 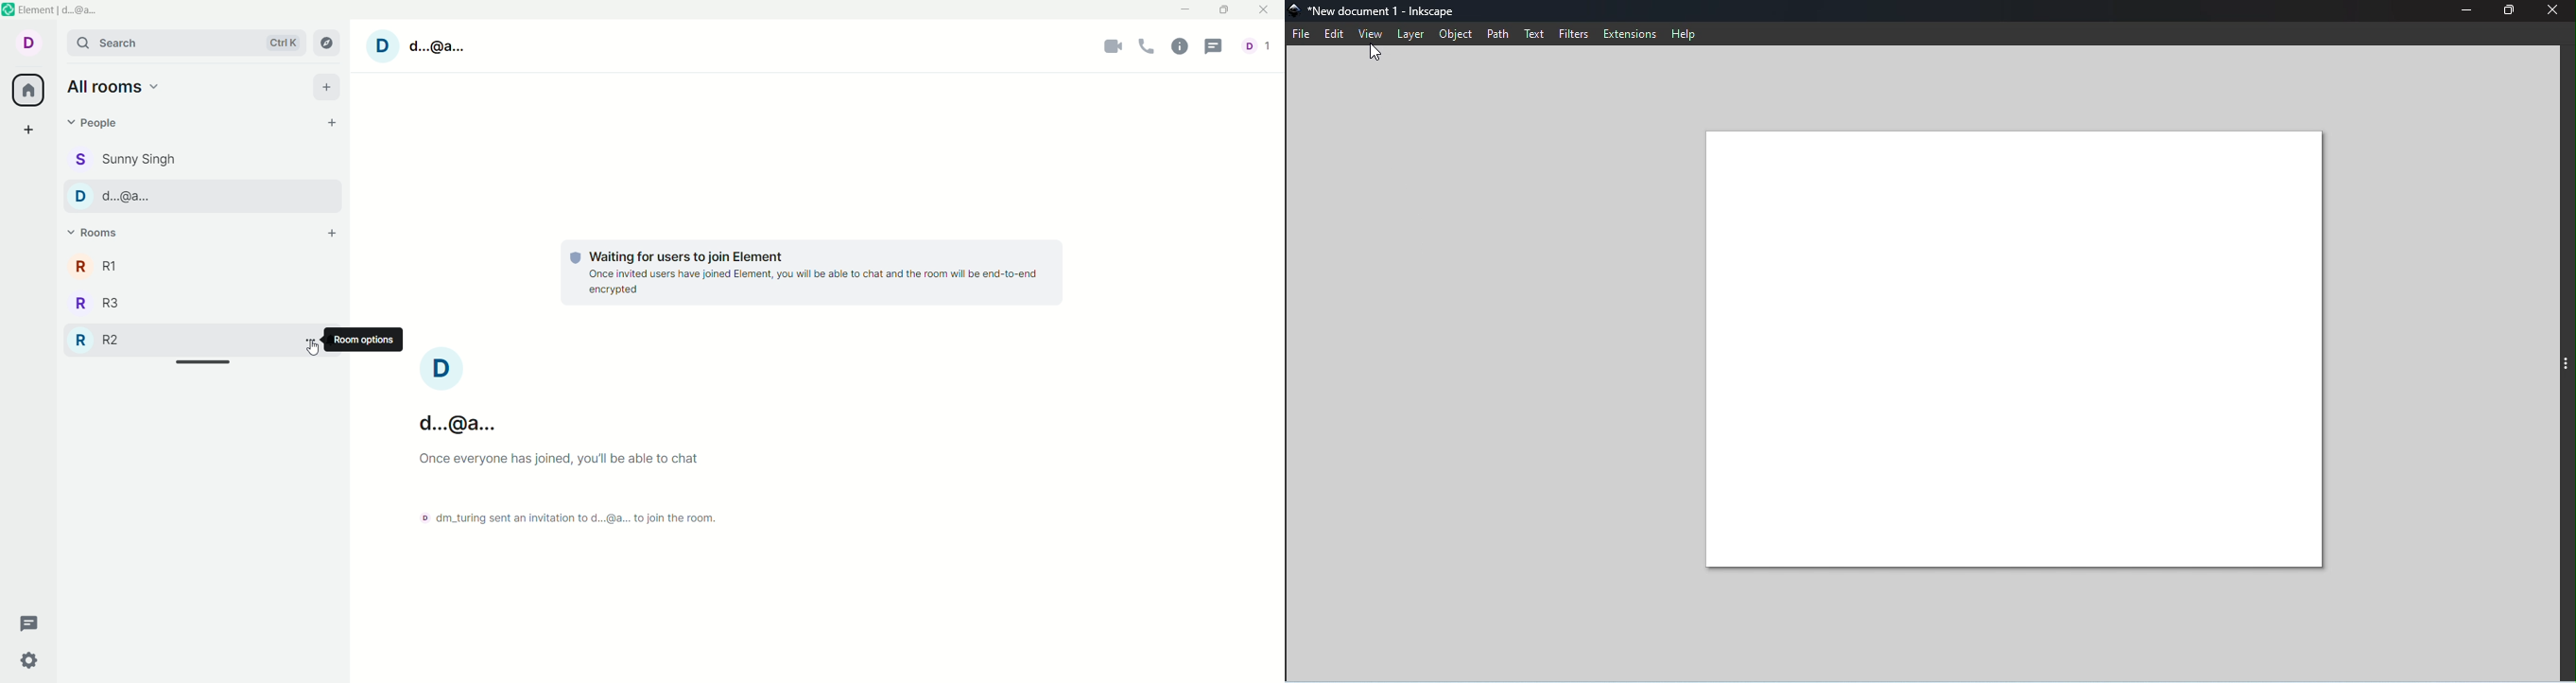 What do you see at coordinates (366, 341) in the screenshot?
I see `room options` at bounding box center [366, 341].